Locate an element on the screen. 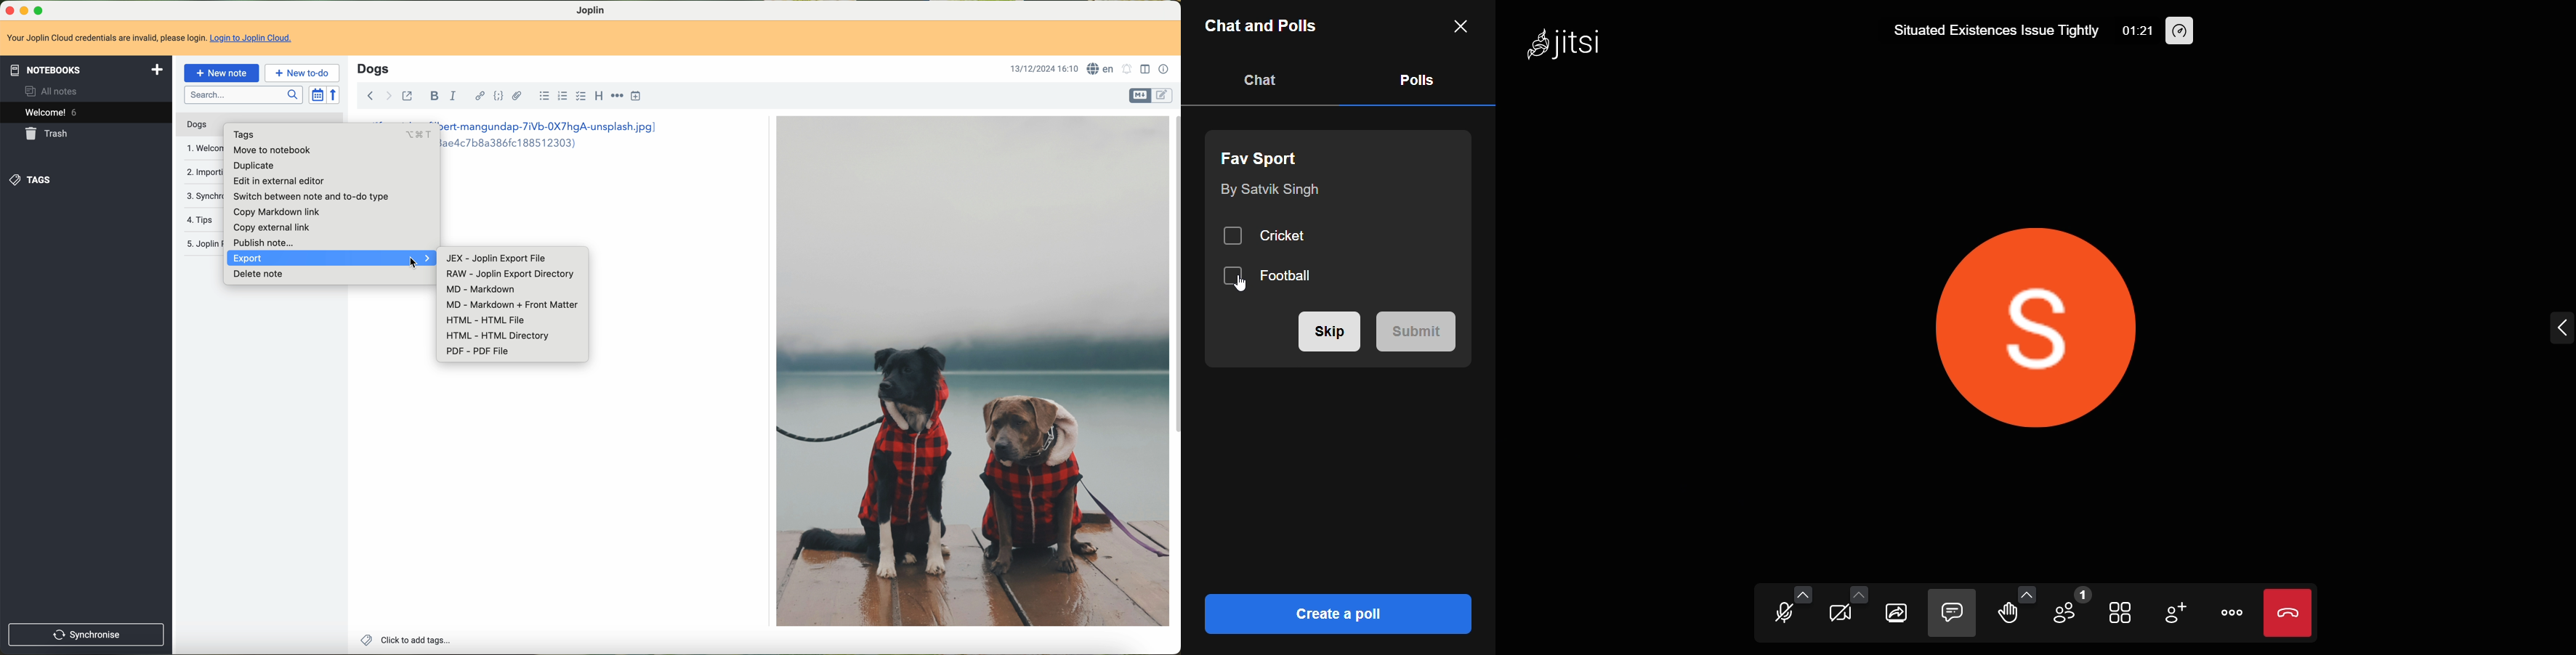 The height and width of the screenshot is (672, 2576). RAW - Joplin Export Directory is located at coordinates (513, 274).